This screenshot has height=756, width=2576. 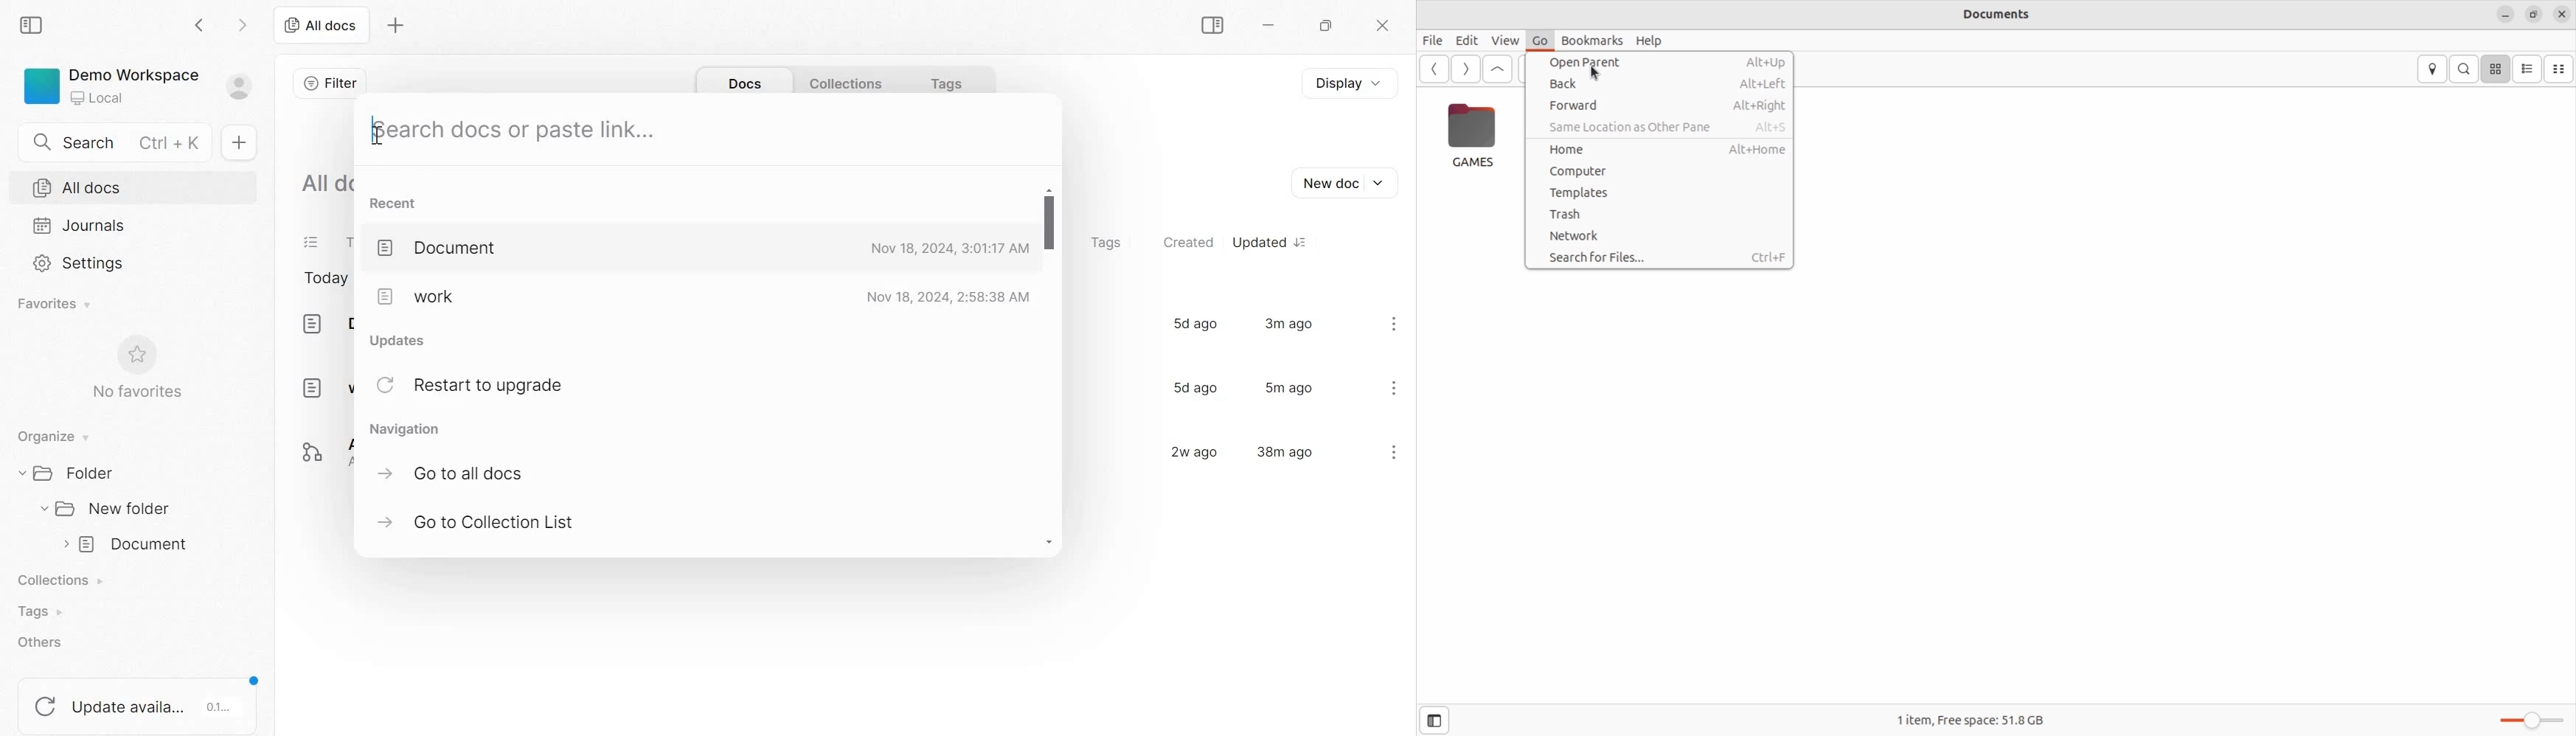 What do you see at coordinates (517, 129) in the screenshot?
I see `search docs or paste link...` at bounding box center [517, 129].